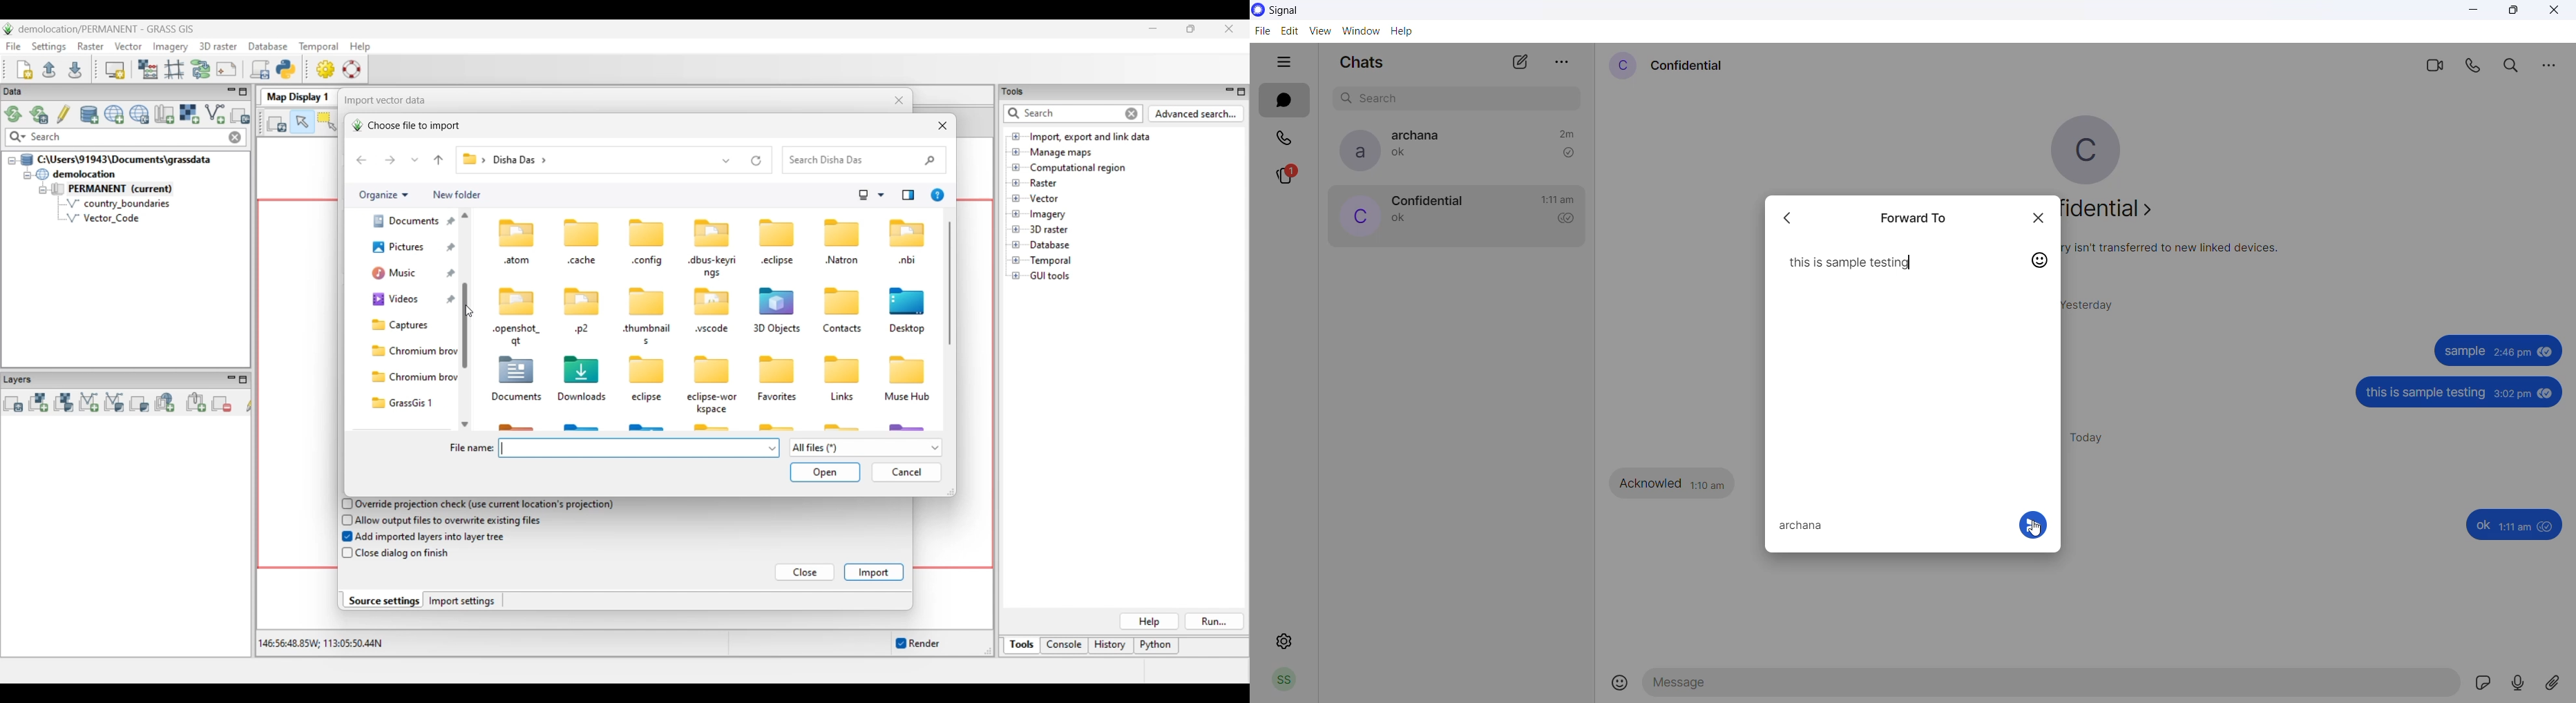 Image resolution: width=2576 pixels, height=728 pixels. I want to click on video call, so click(2433, 64).